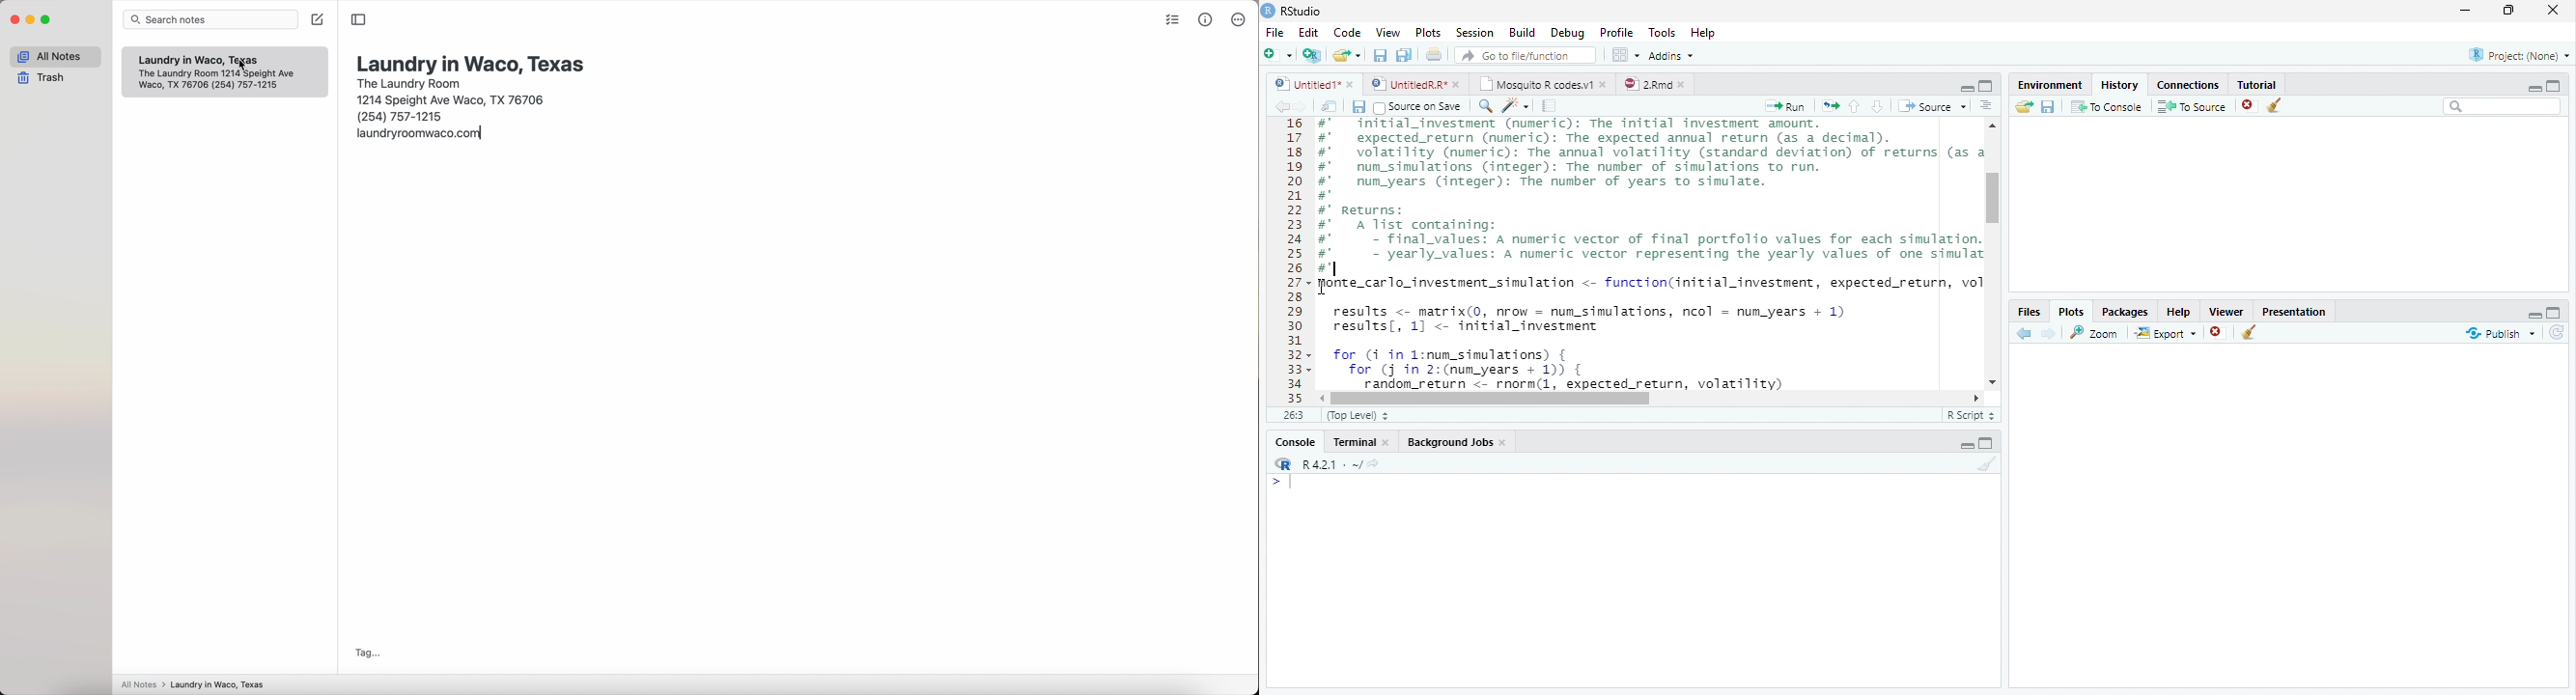 This screenshot has height=700, width=2576. What do you see at coordinates (2118, 83) in the screenshot?
I see `History` at bounding box center [2118, 83].